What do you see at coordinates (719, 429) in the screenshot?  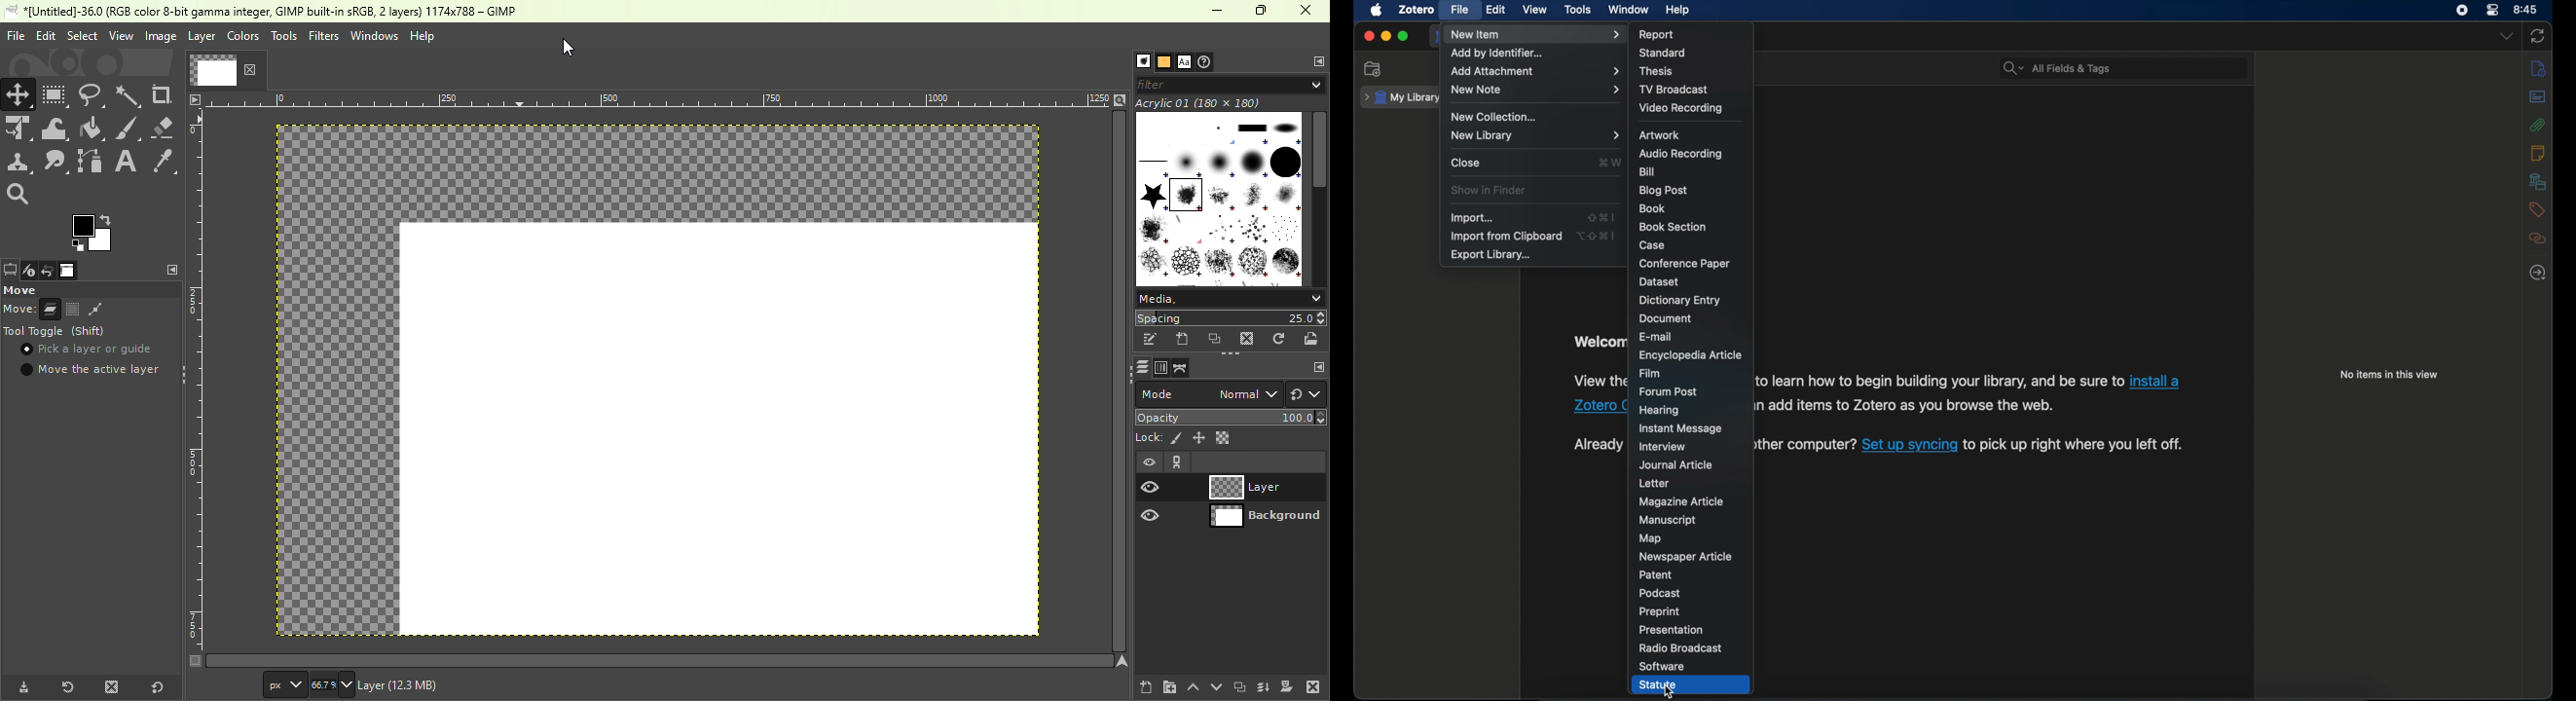 I see `canvas` at bounding box center [719, 429].